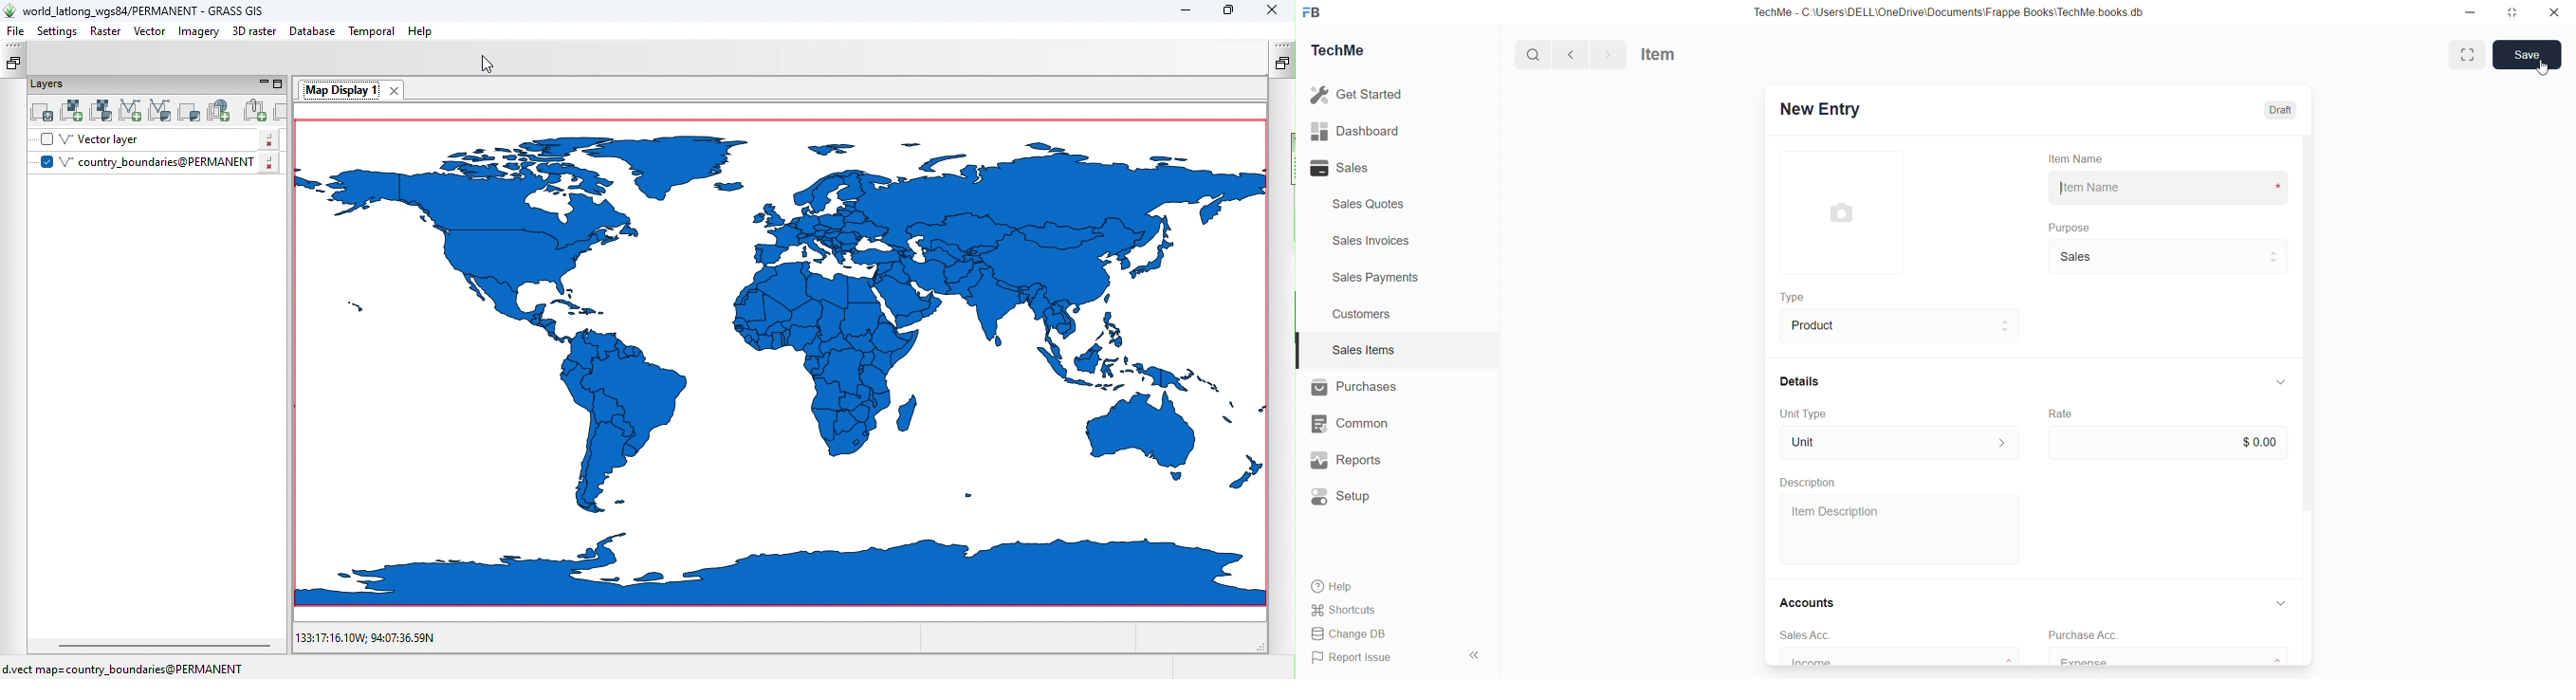 The width and height of the screenshot is (2576, 700). I want to click on TechMe, so click(1342, 49).